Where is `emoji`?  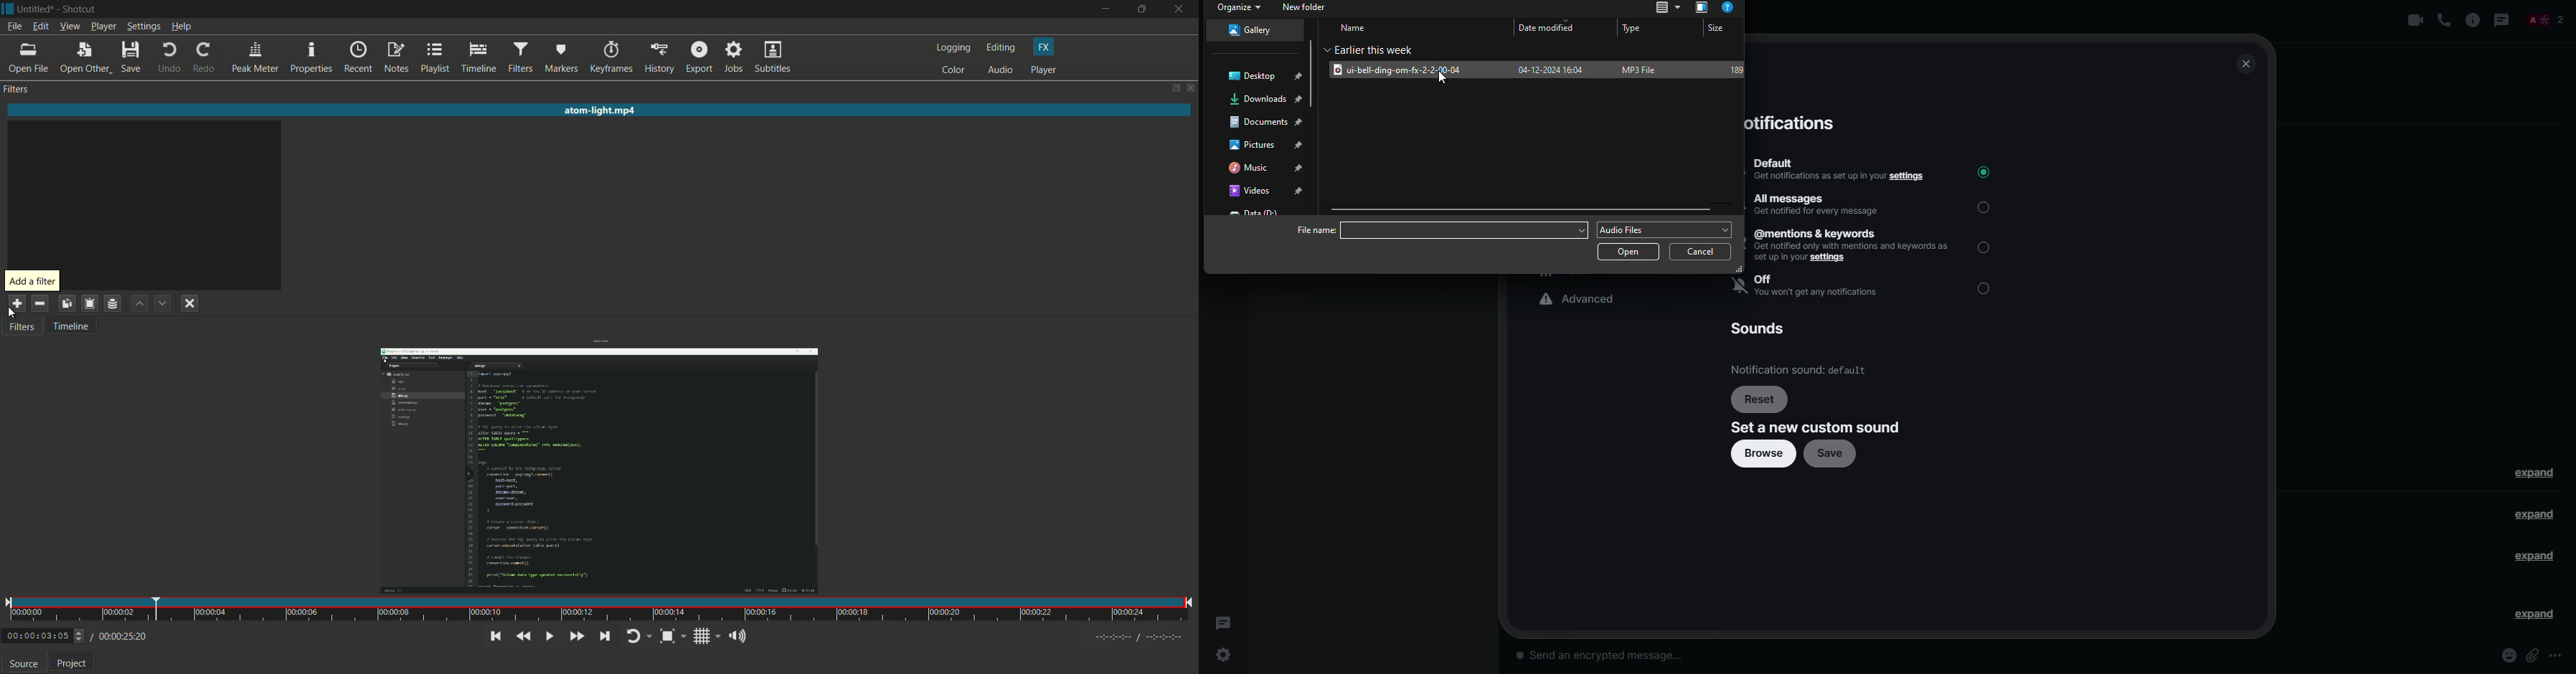
emoji is located at coordinates (2509, 655).